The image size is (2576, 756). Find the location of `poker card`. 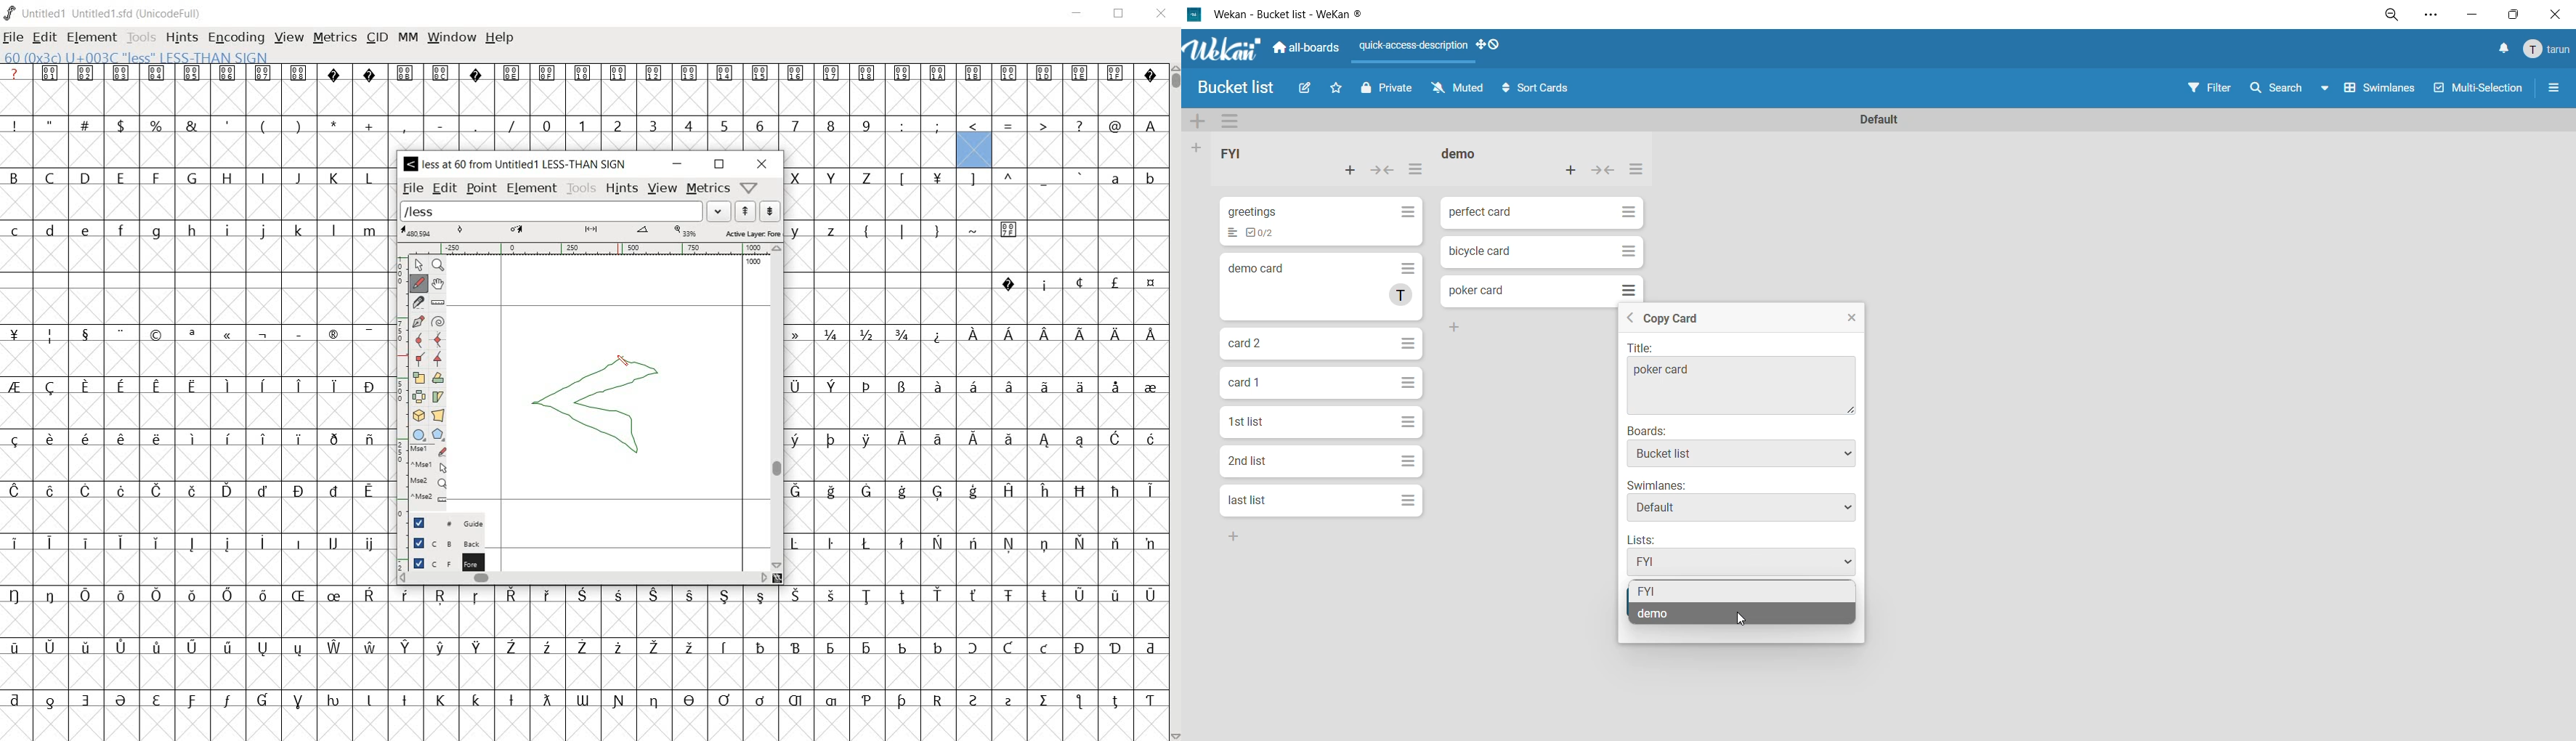

poker card is located at coordinates (1742, 386).